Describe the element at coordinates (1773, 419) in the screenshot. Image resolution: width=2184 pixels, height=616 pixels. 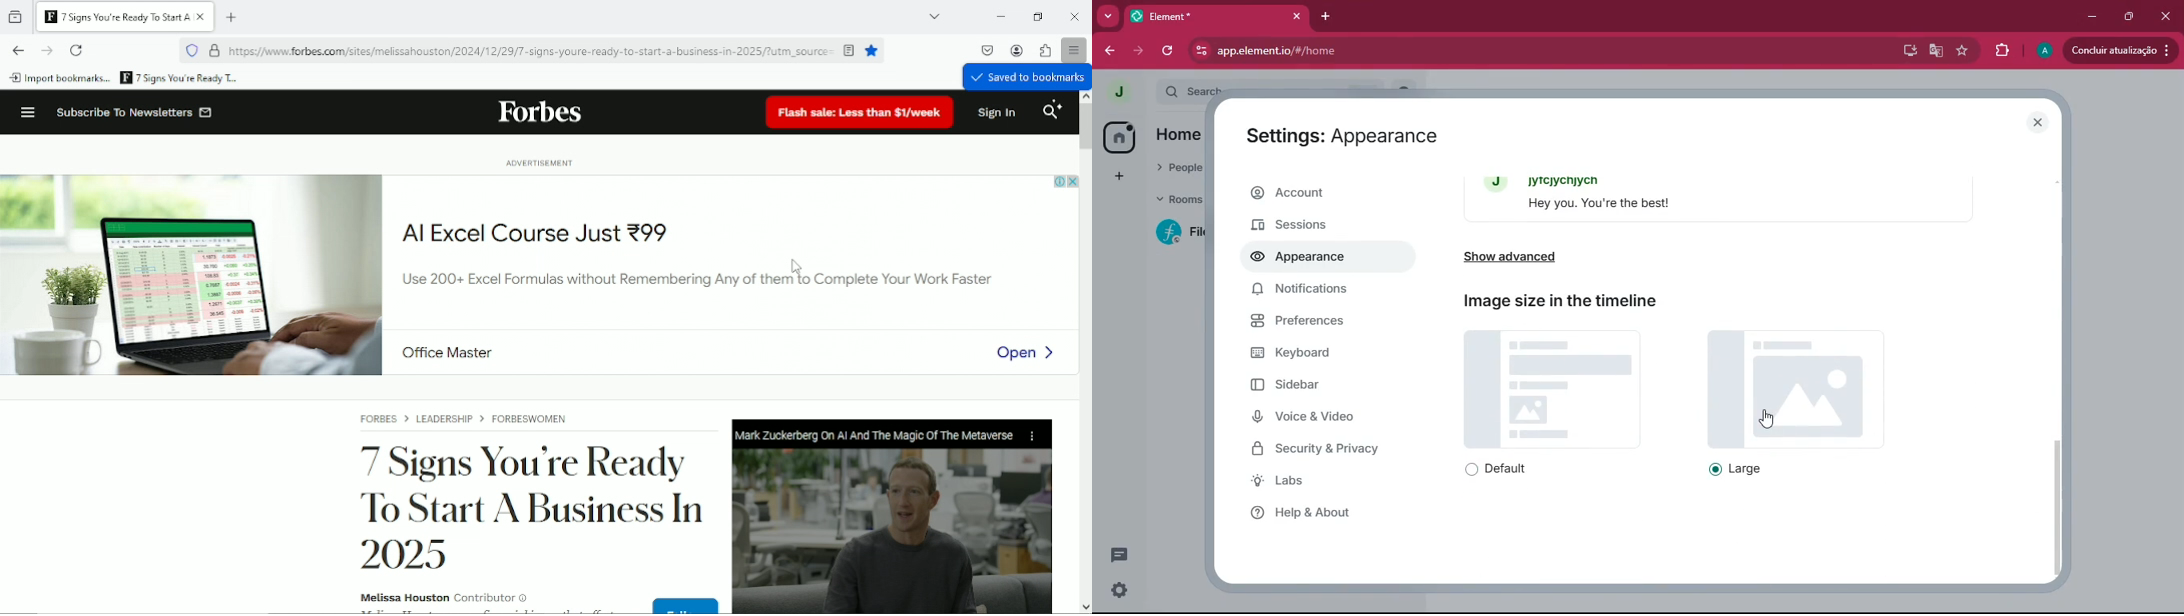
I see `cursor` at that location.